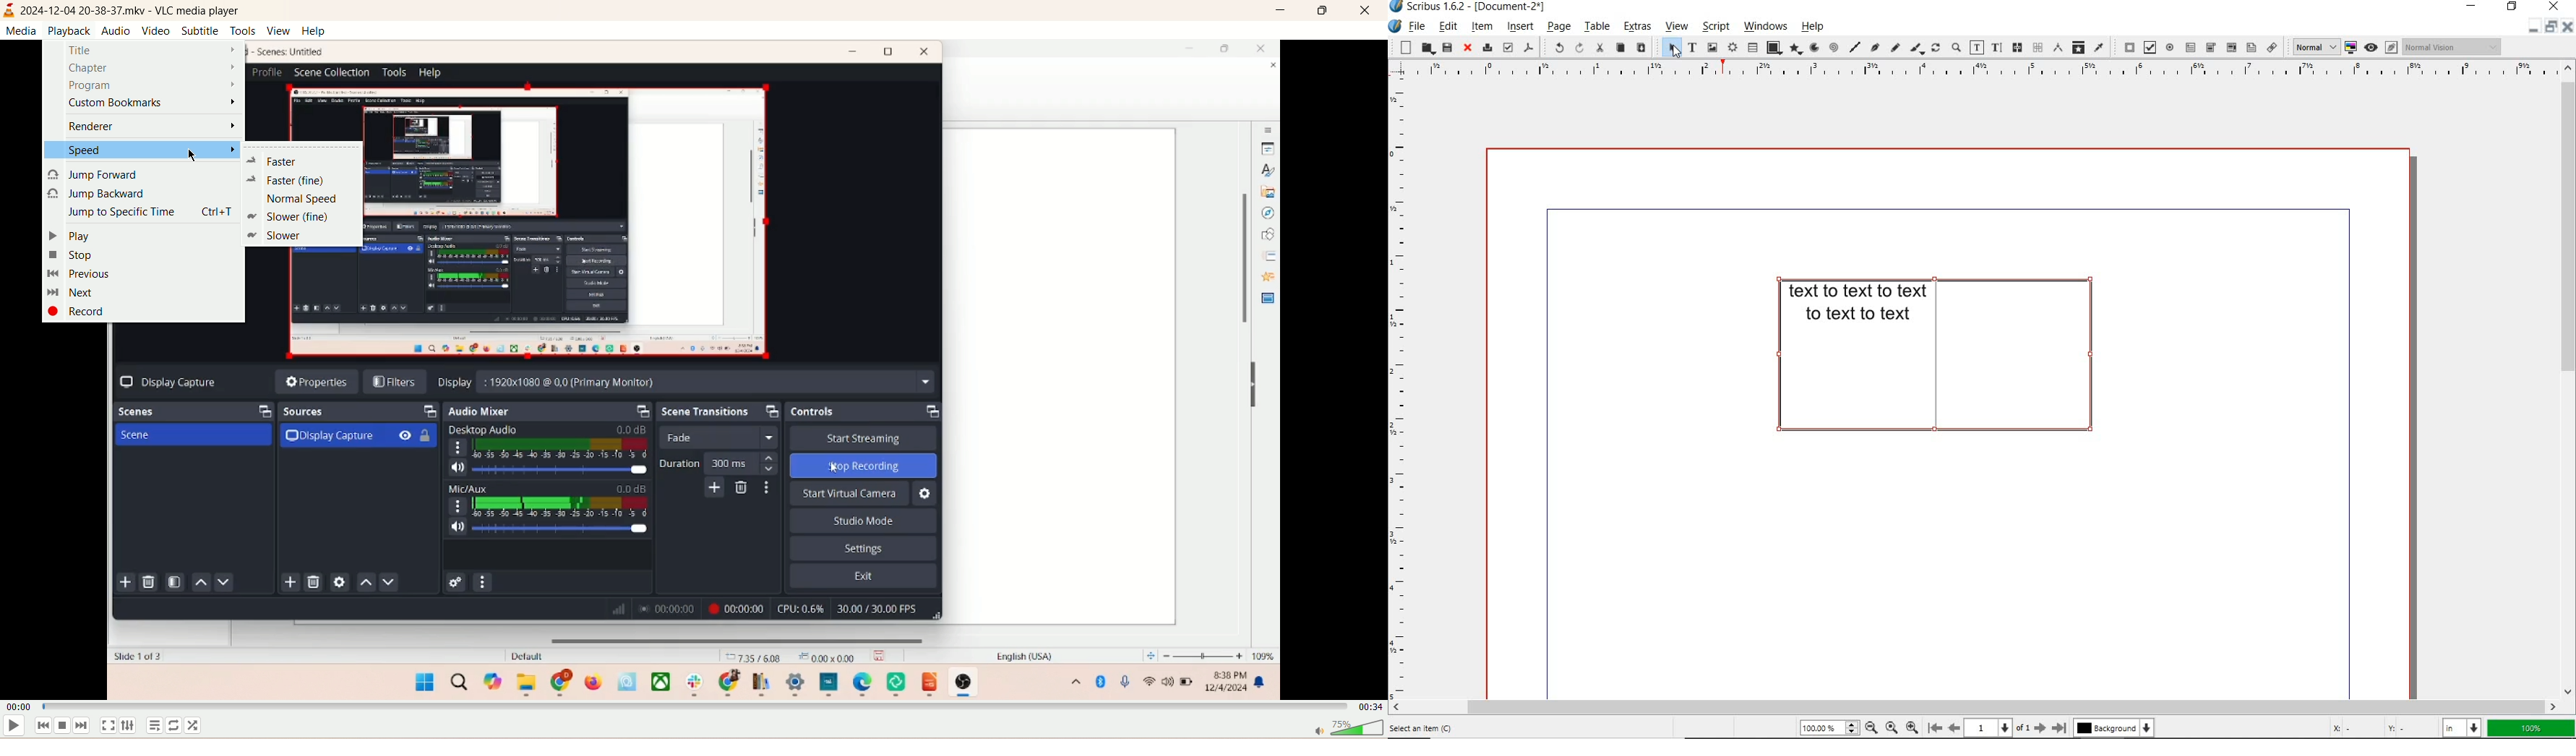  I want to click on print, so click(1487, 48).